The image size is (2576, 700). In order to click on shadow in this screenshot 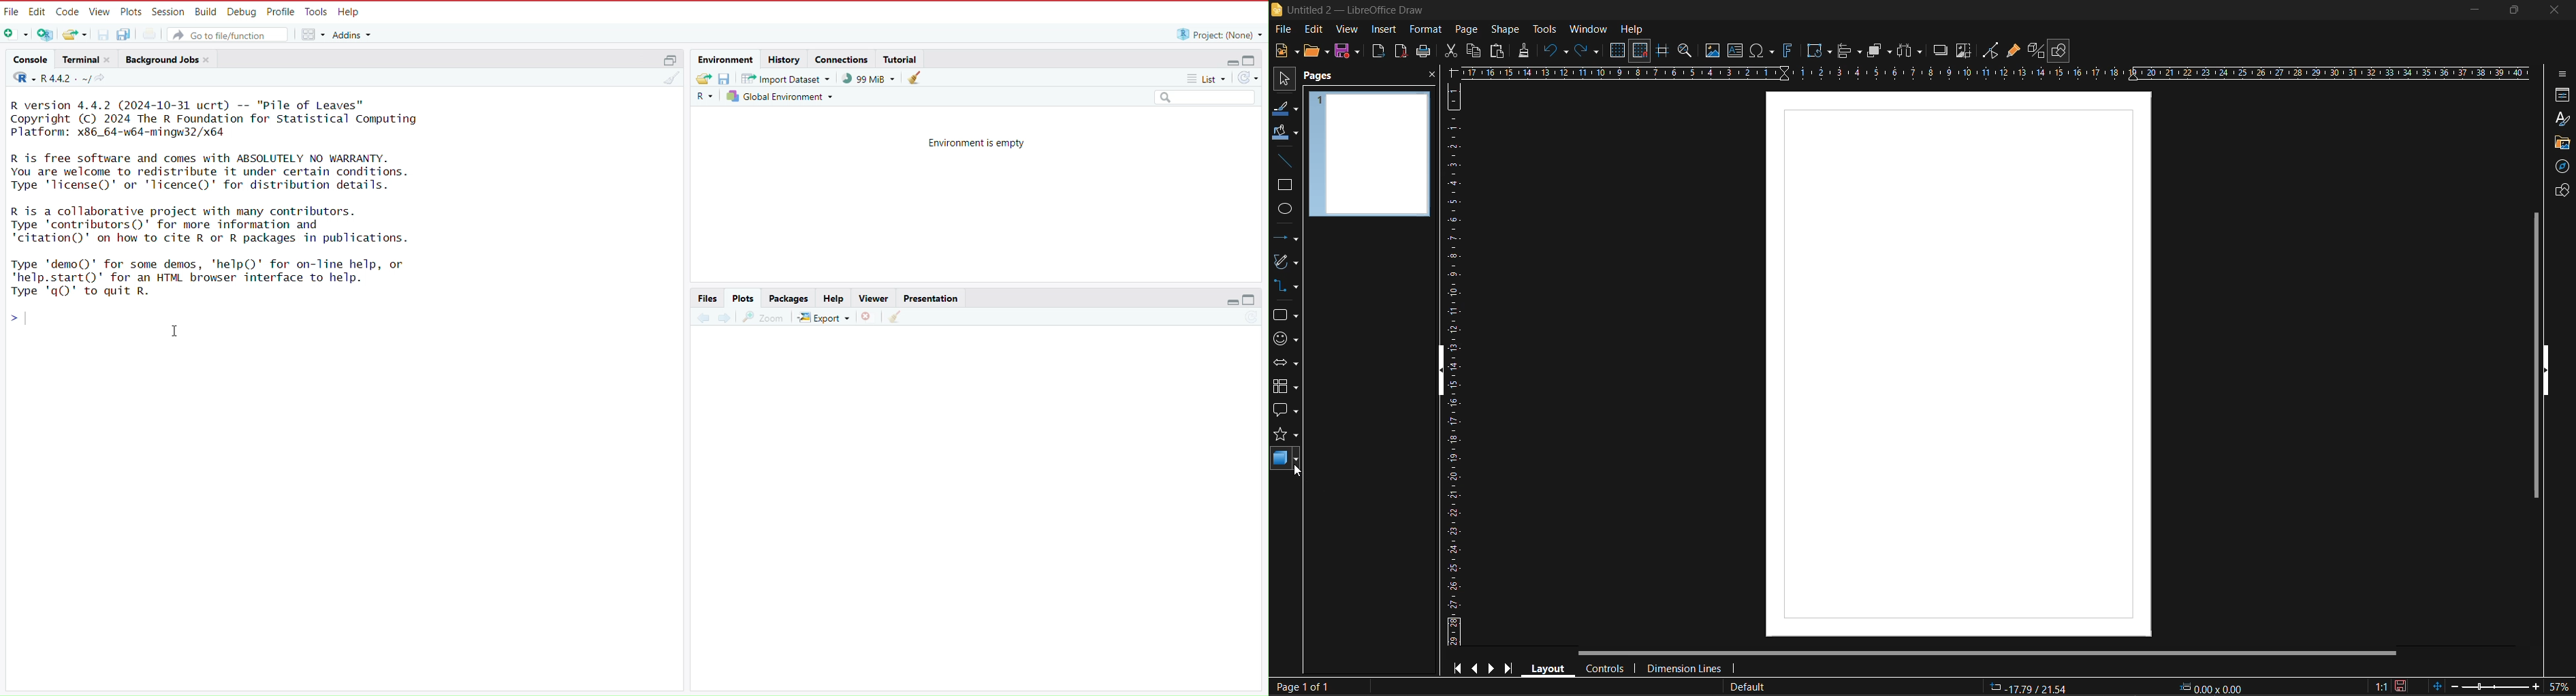, I will do `click(1939, 49)`.